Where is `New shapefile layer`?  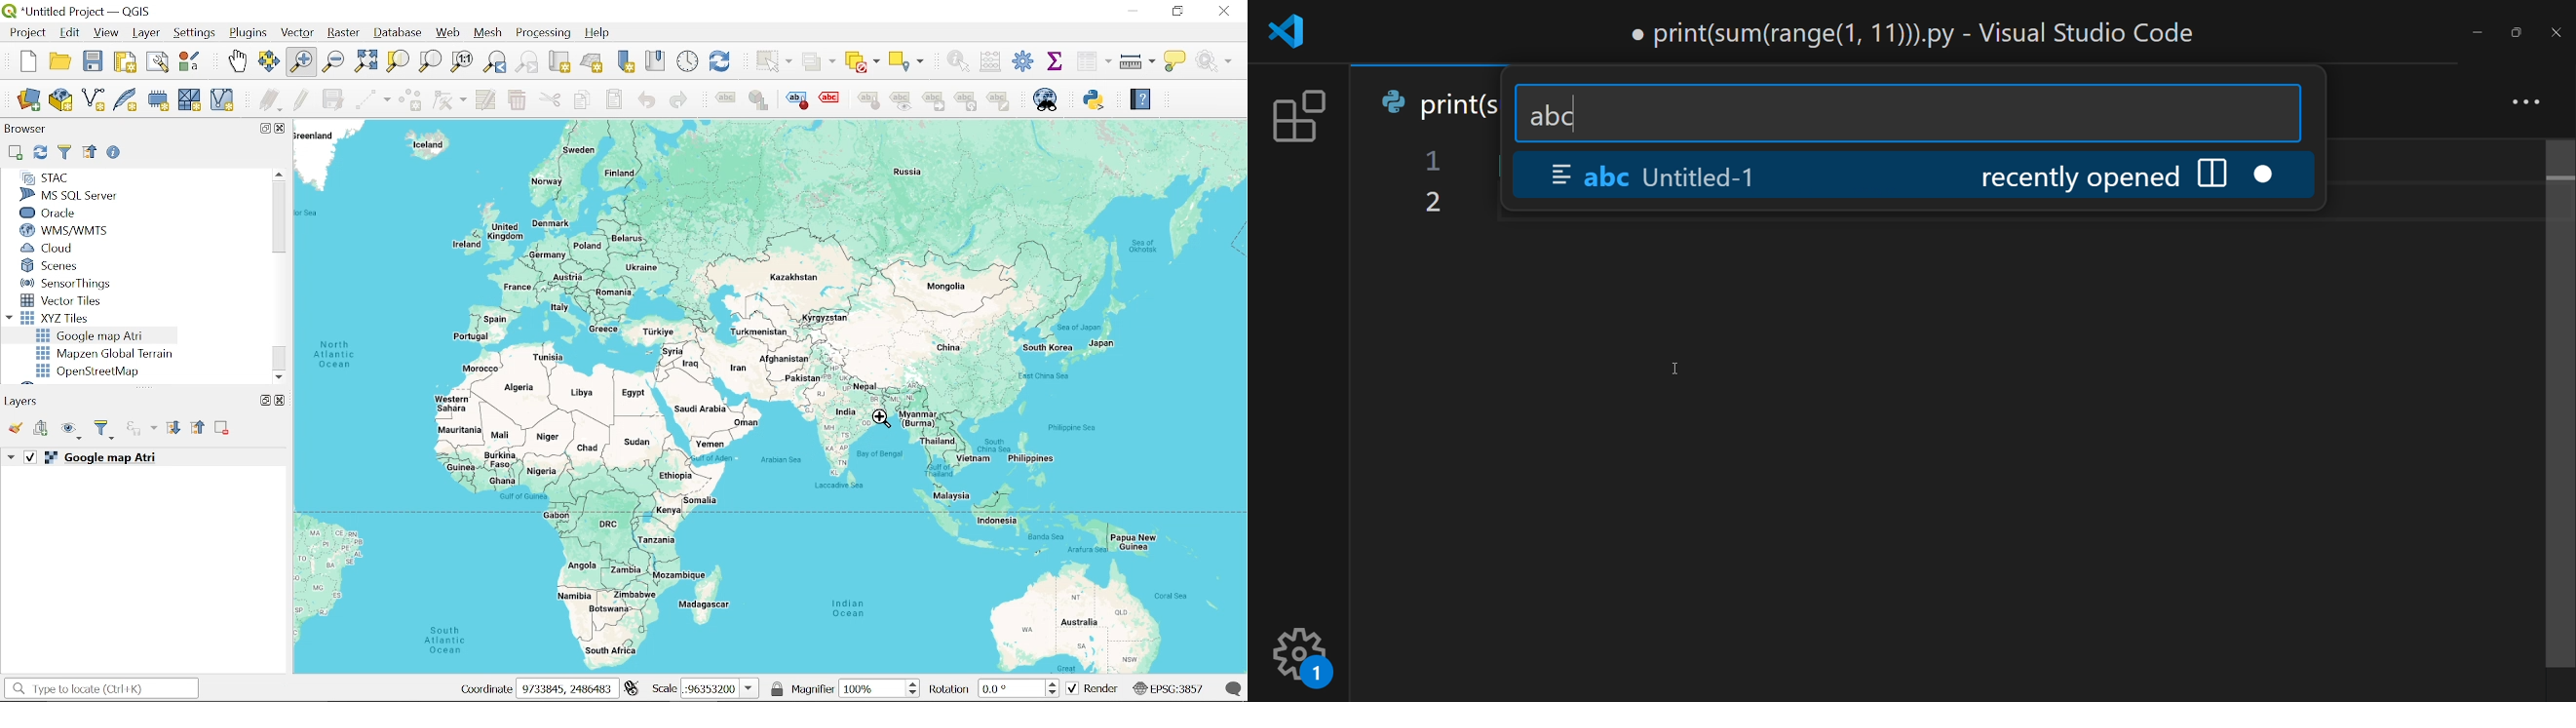
New shapefile layer is located at coordinates (93, 101).